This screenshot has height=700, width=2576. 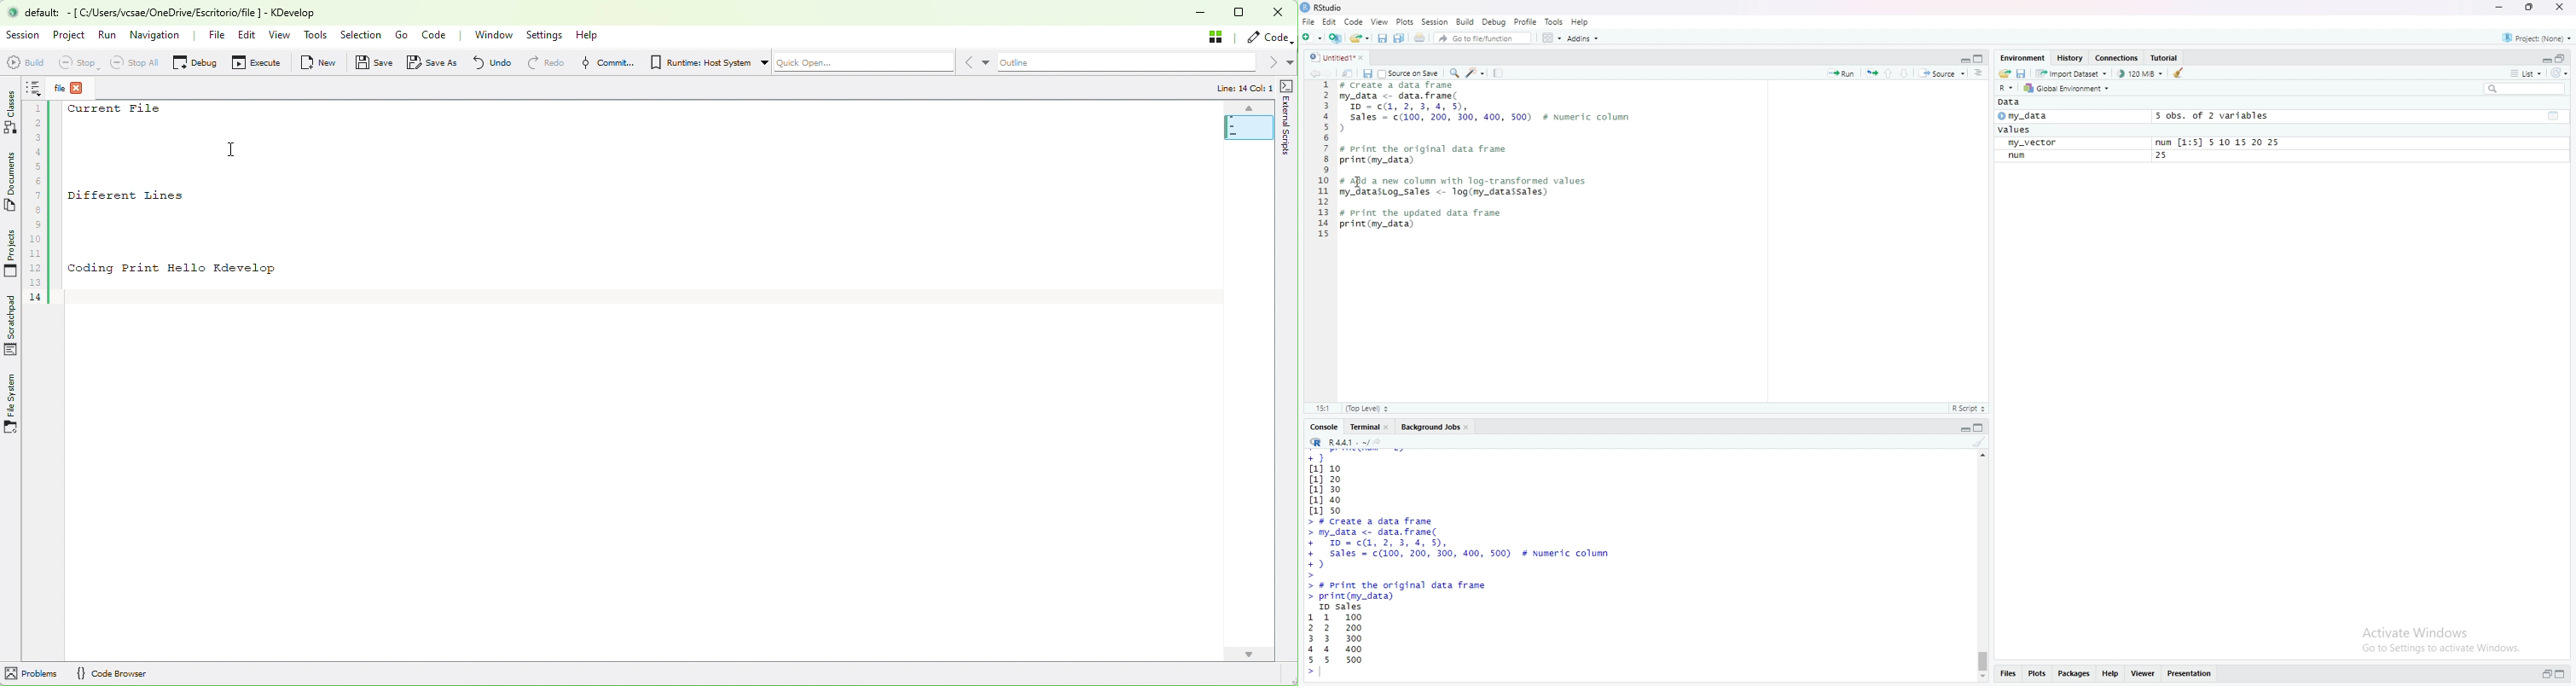 I want to click on close, so click(x=1472, y=429).